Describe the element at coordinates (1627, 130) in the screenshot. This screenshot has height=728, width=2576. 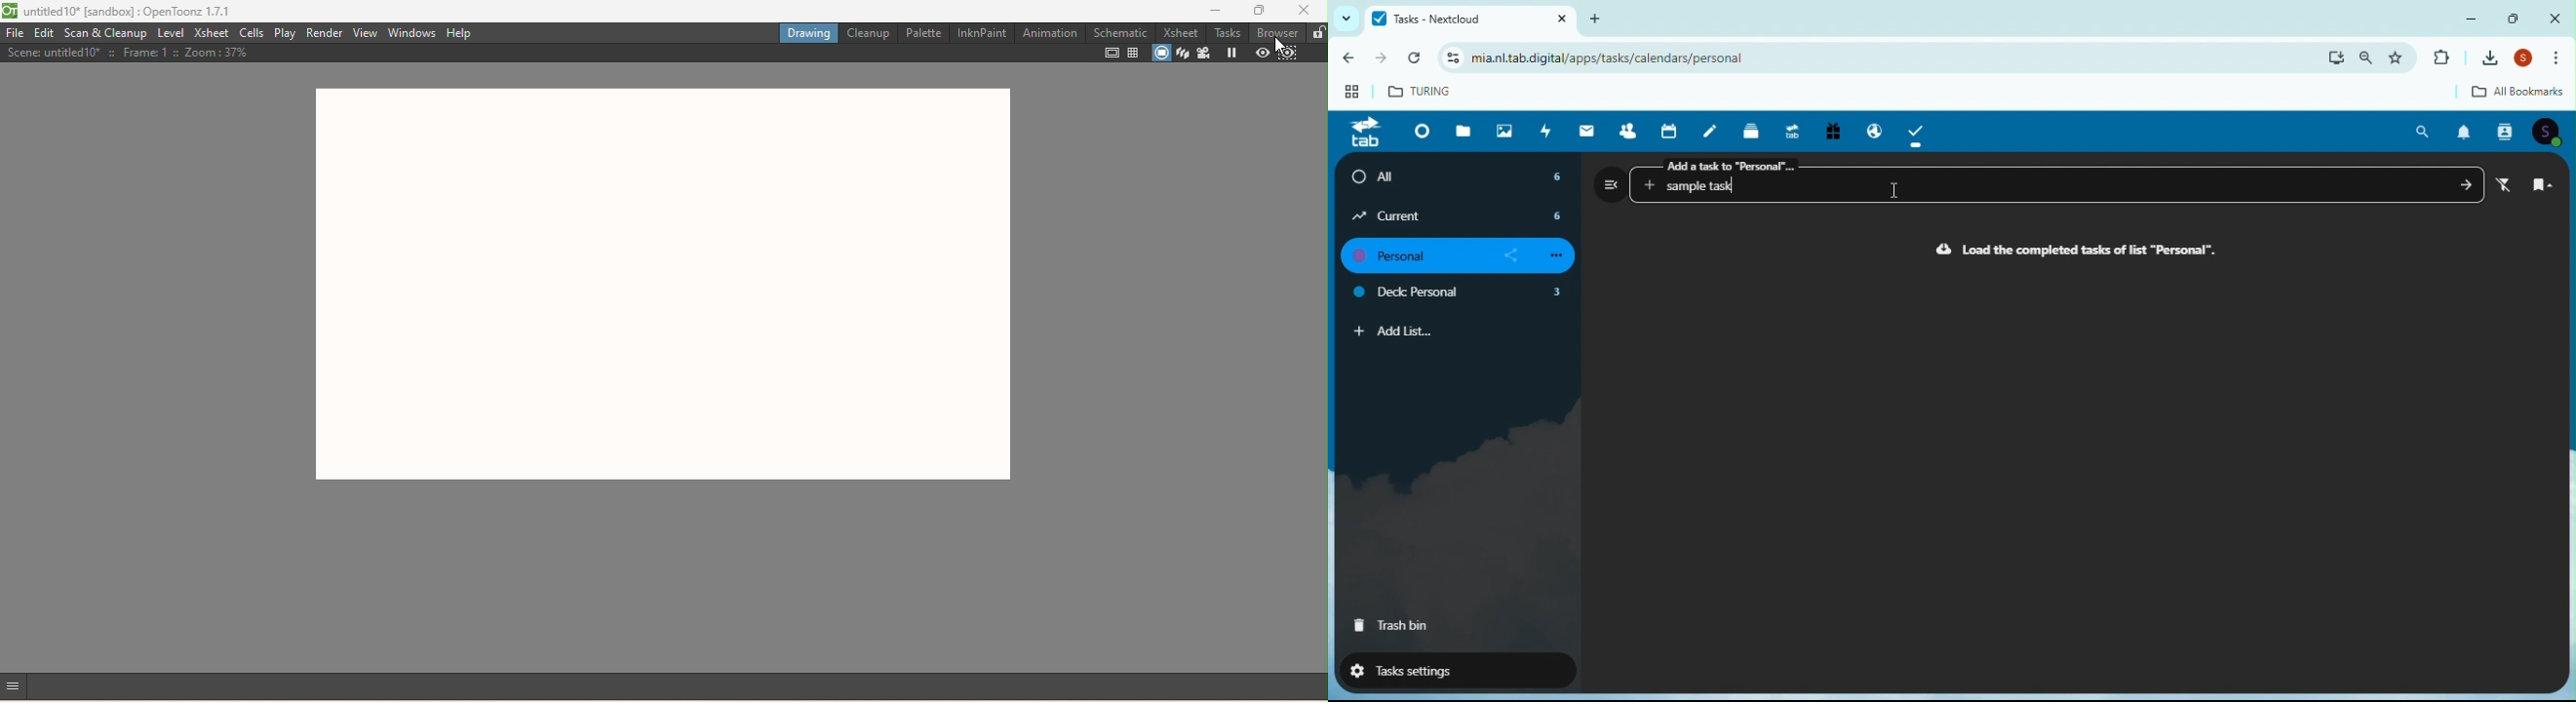
I see `Contacts` at that location.